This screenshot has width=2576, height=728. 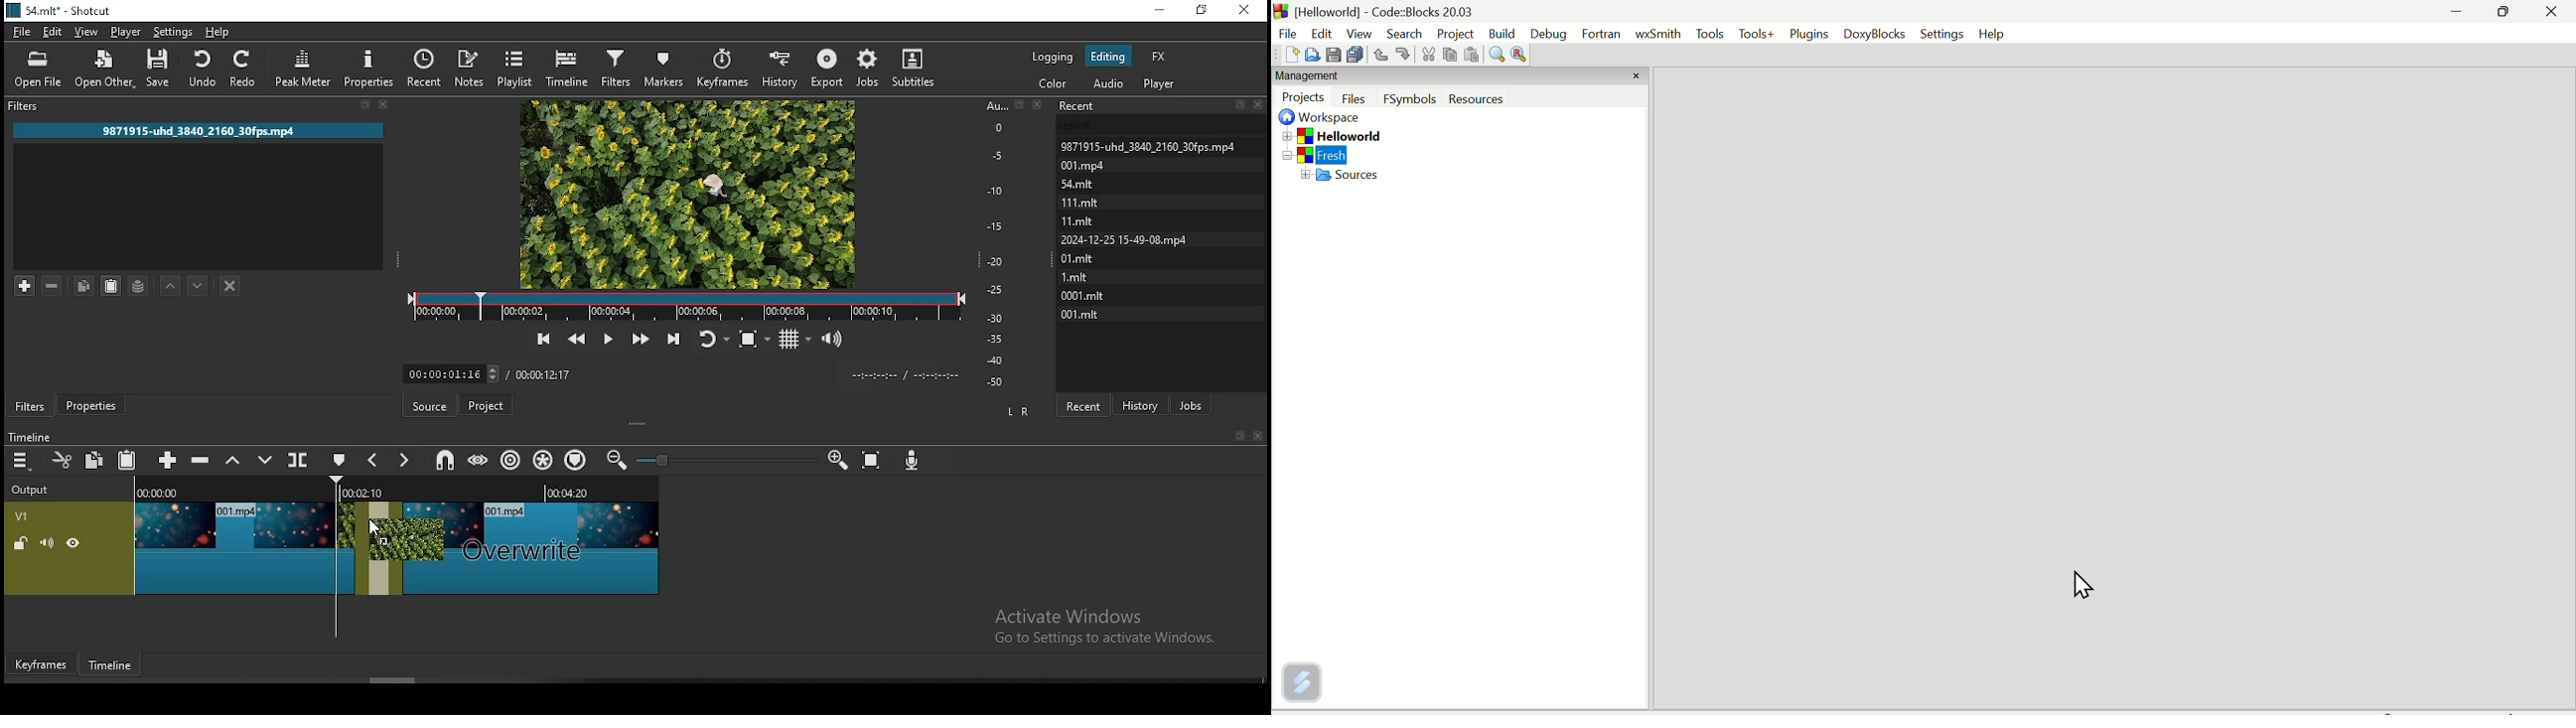 I want to click on properties, so click(x=88, y=406).